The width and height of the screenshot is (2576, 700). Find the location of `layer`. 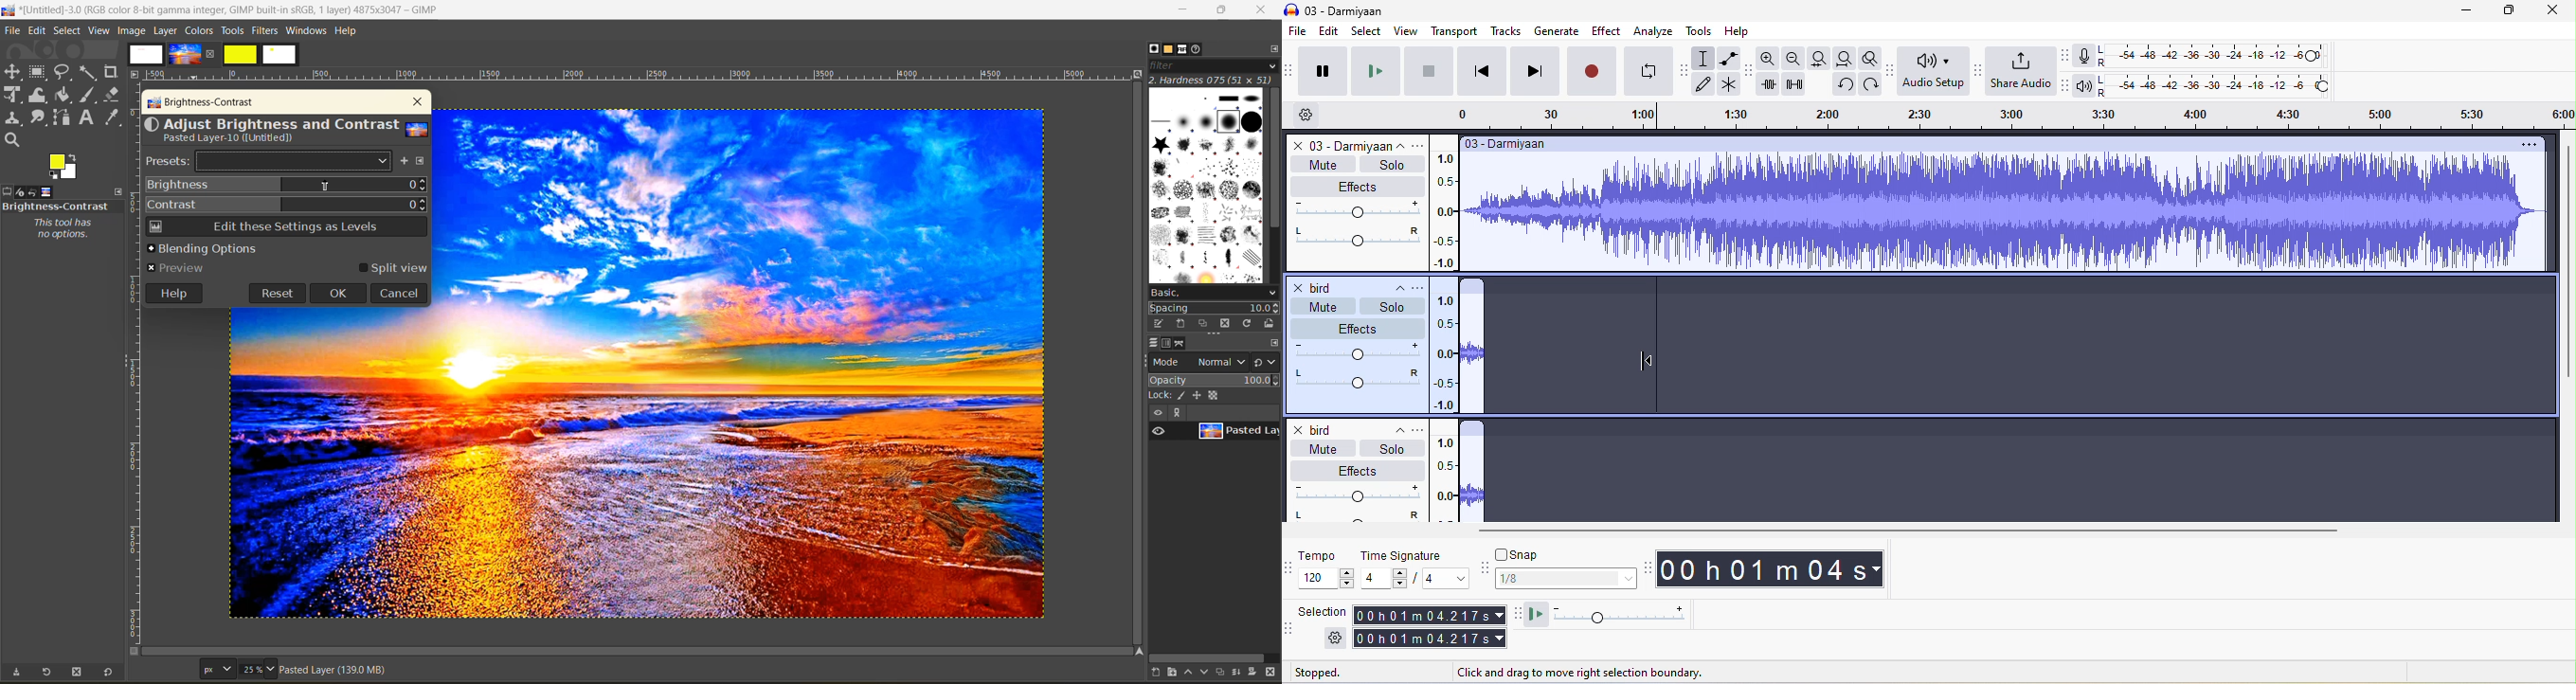

layer is located at coordinates (1238, 432).